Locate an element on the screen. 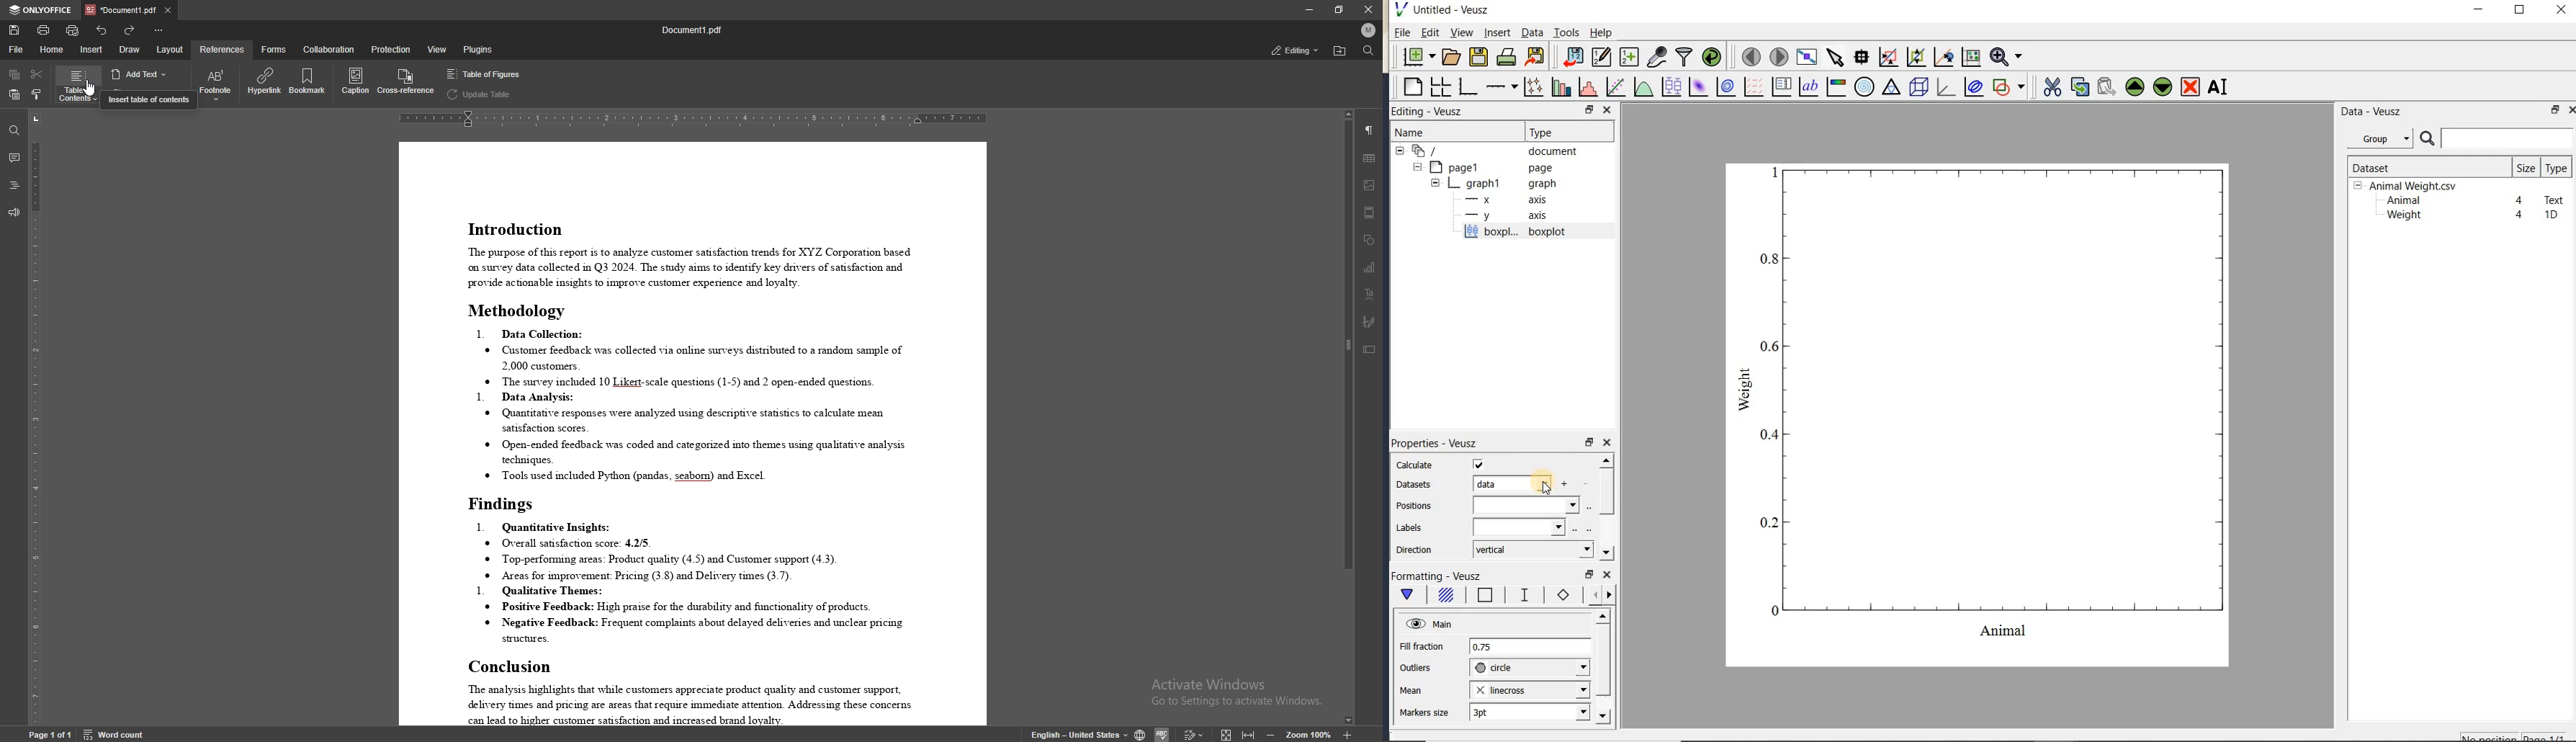 Image resolution: width=2576 pixels, height=756 pixels. protection is located at coordinates (390, 49).